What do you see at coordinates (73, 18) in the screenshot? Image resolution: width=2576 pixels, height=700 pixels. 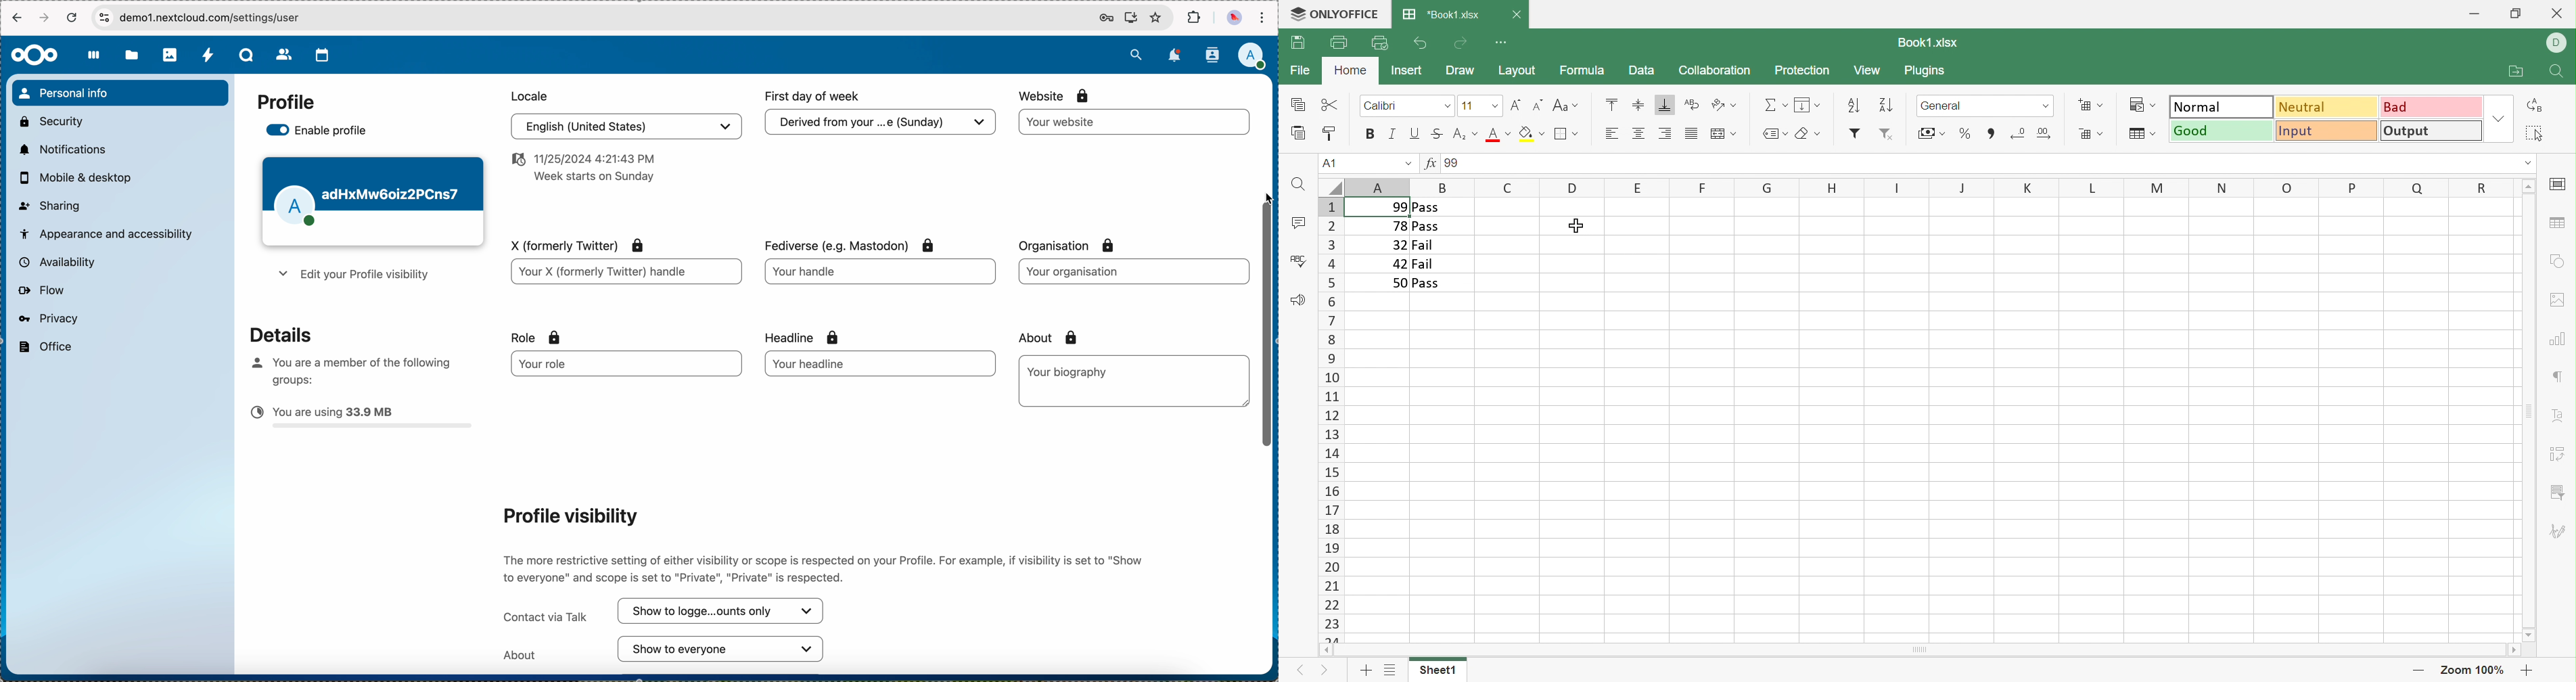 I see `refresh the page` at bounding box center [73, 18].